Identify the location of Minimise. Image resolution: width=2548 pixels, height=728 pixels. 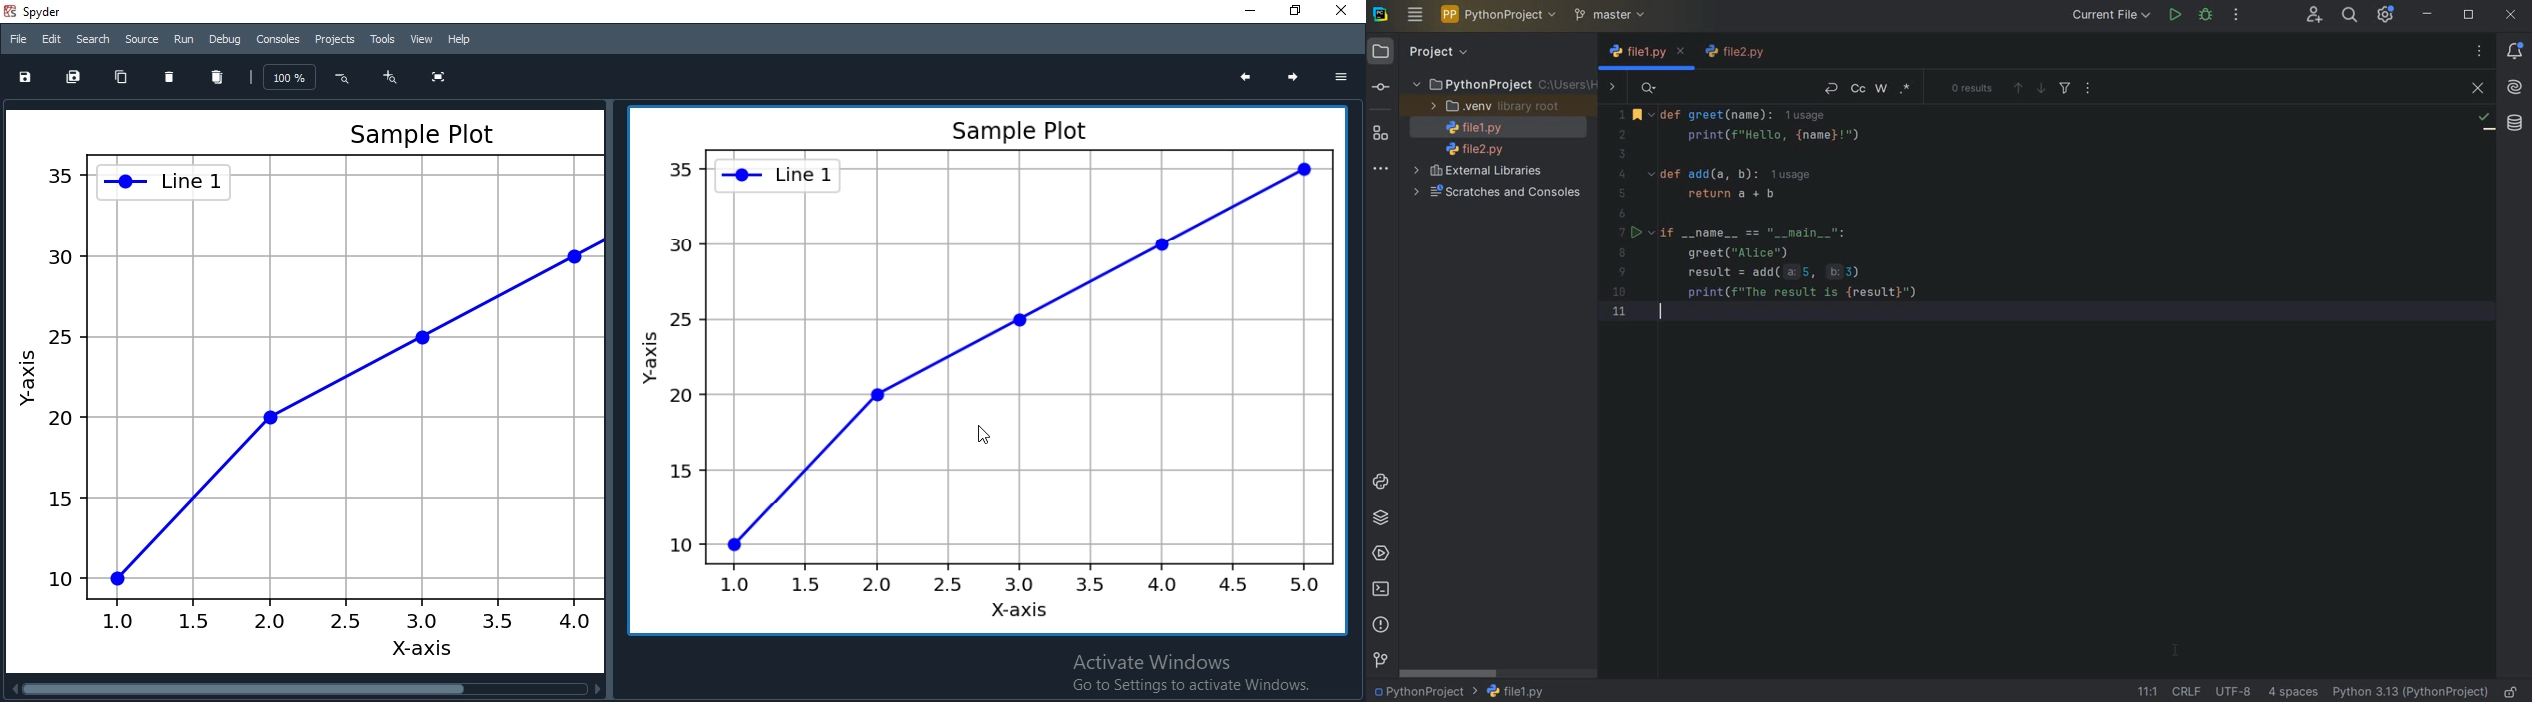
(1239, 11).